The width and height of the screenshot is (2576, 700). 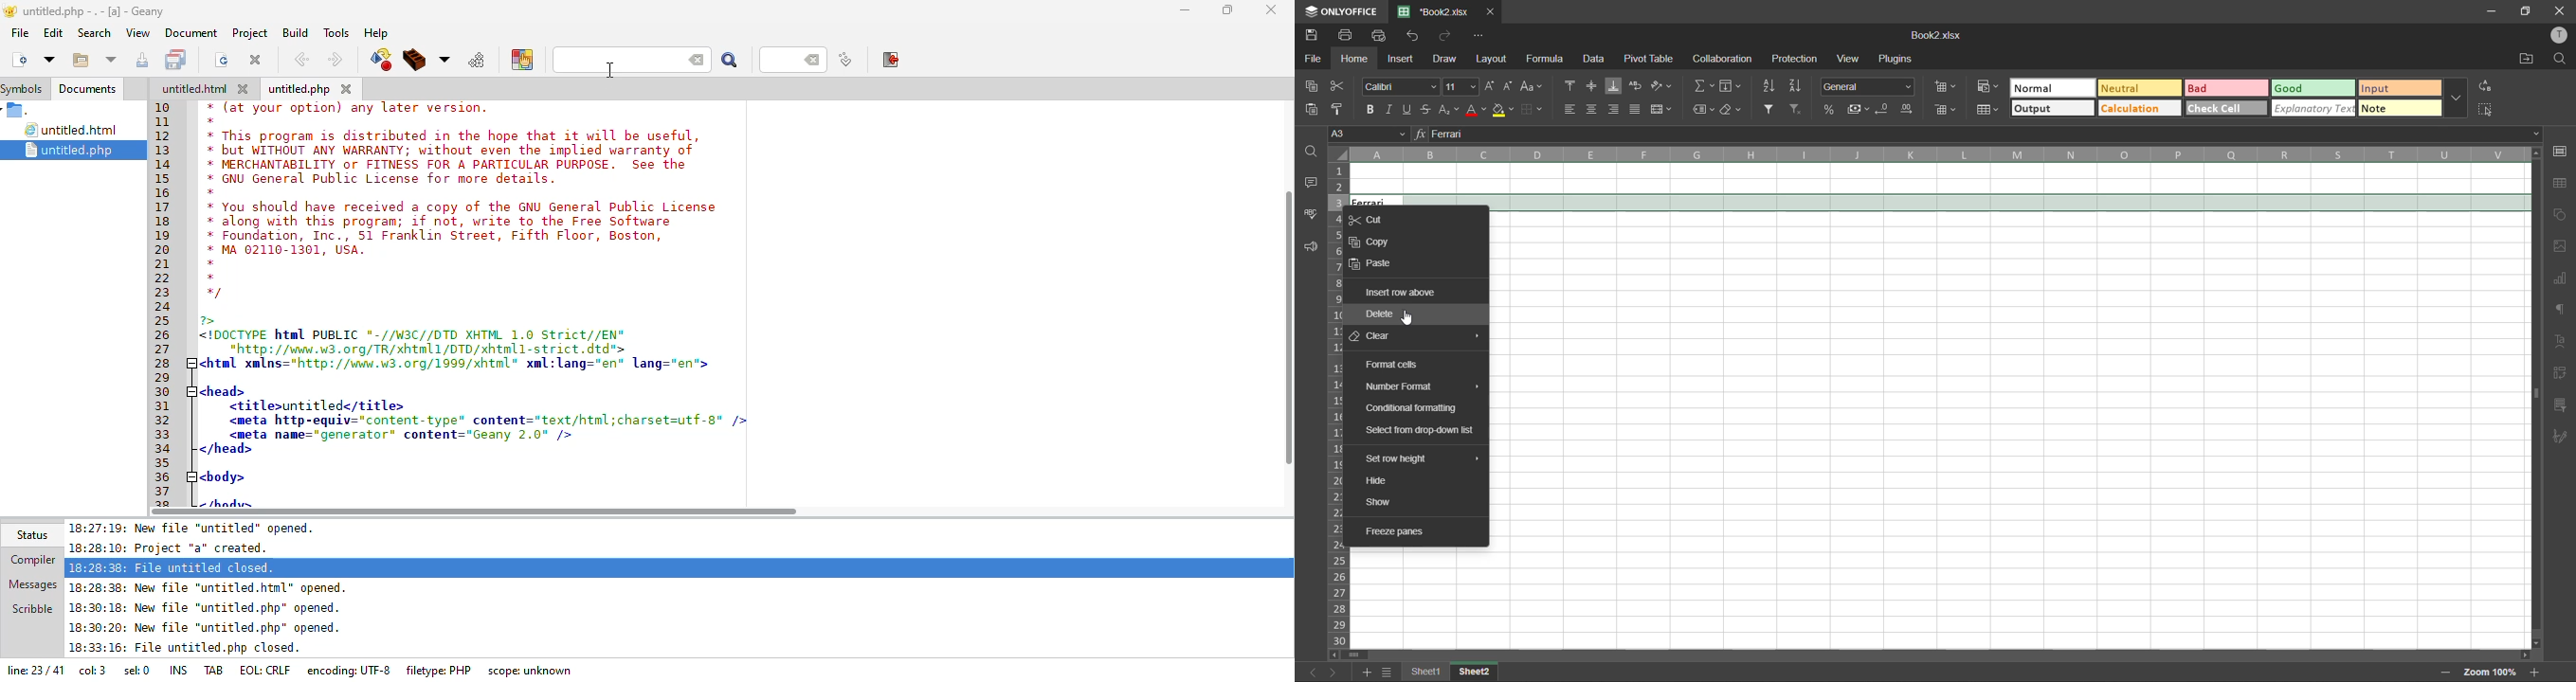 I want to click on increase decimal, so click(x=1908, y=109).